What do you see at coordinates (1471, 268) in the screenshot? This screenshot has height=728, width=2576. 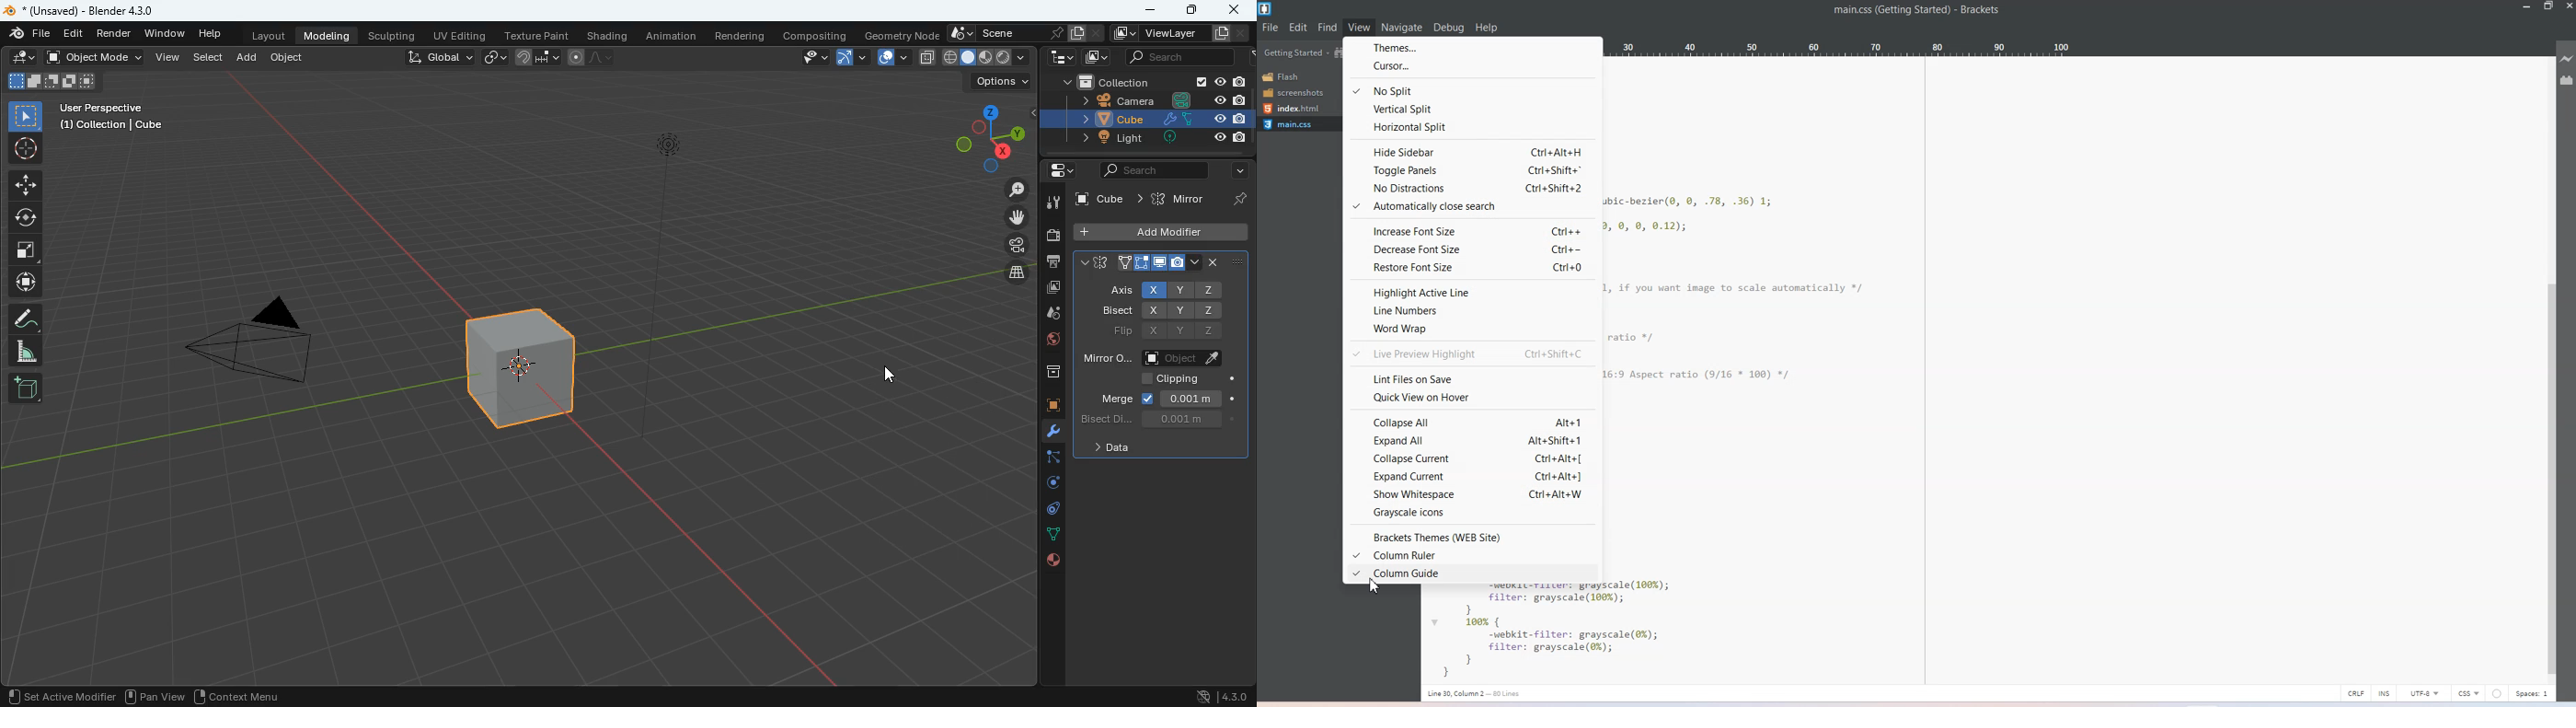 I see `Restore font size` at bounding box center [1471, 268].